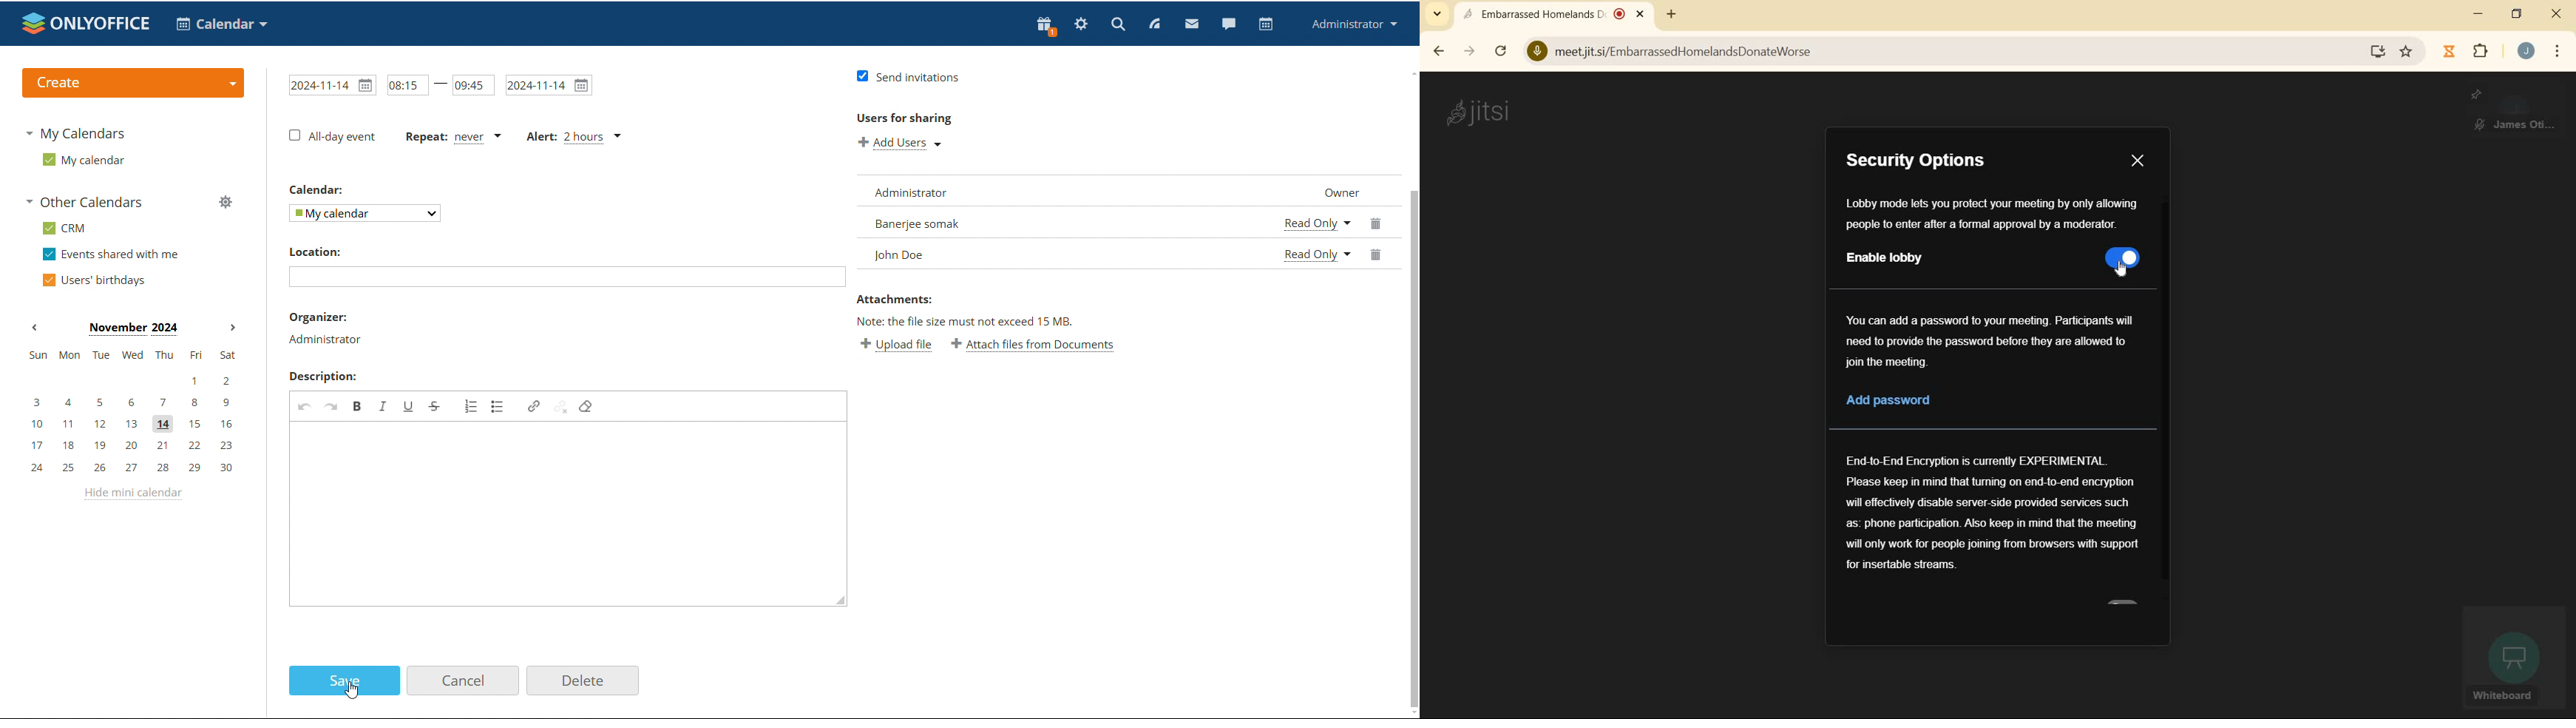 This screenshot has height=728, width=2576. I want to click on event repetition, so click(450, 138).